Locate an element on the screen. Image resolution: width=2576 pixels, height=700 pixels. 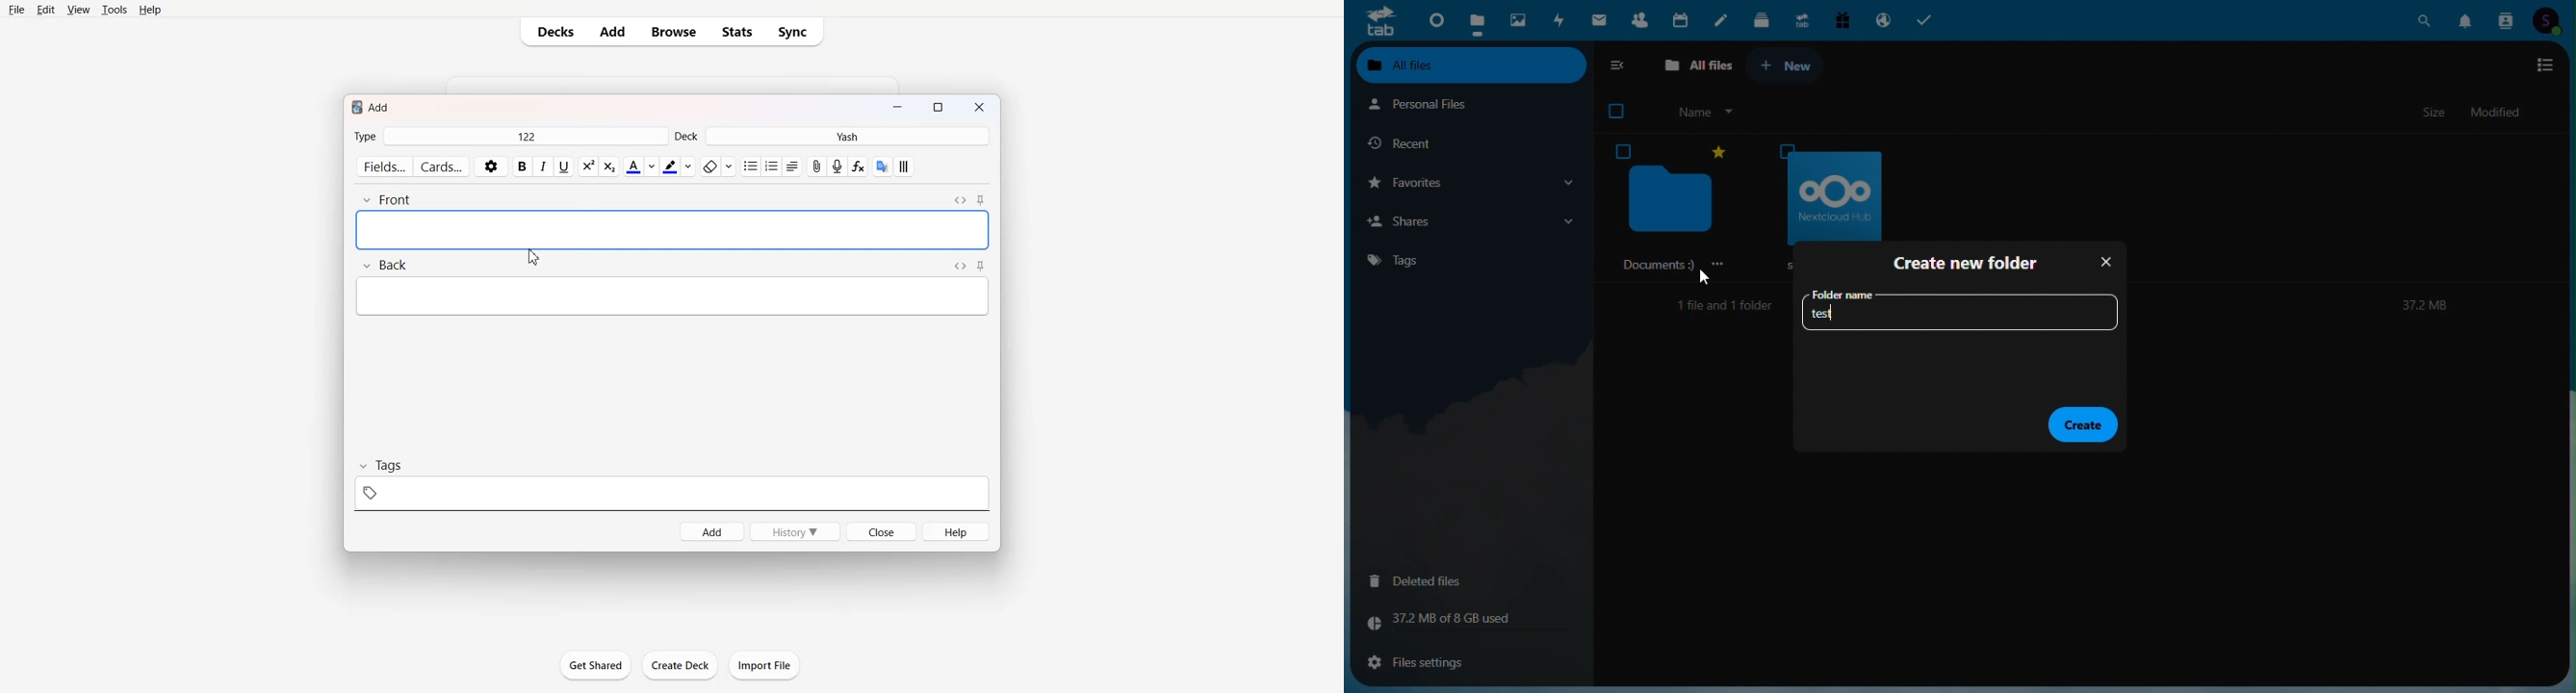
Maximize is located at coordinates (941, 109).